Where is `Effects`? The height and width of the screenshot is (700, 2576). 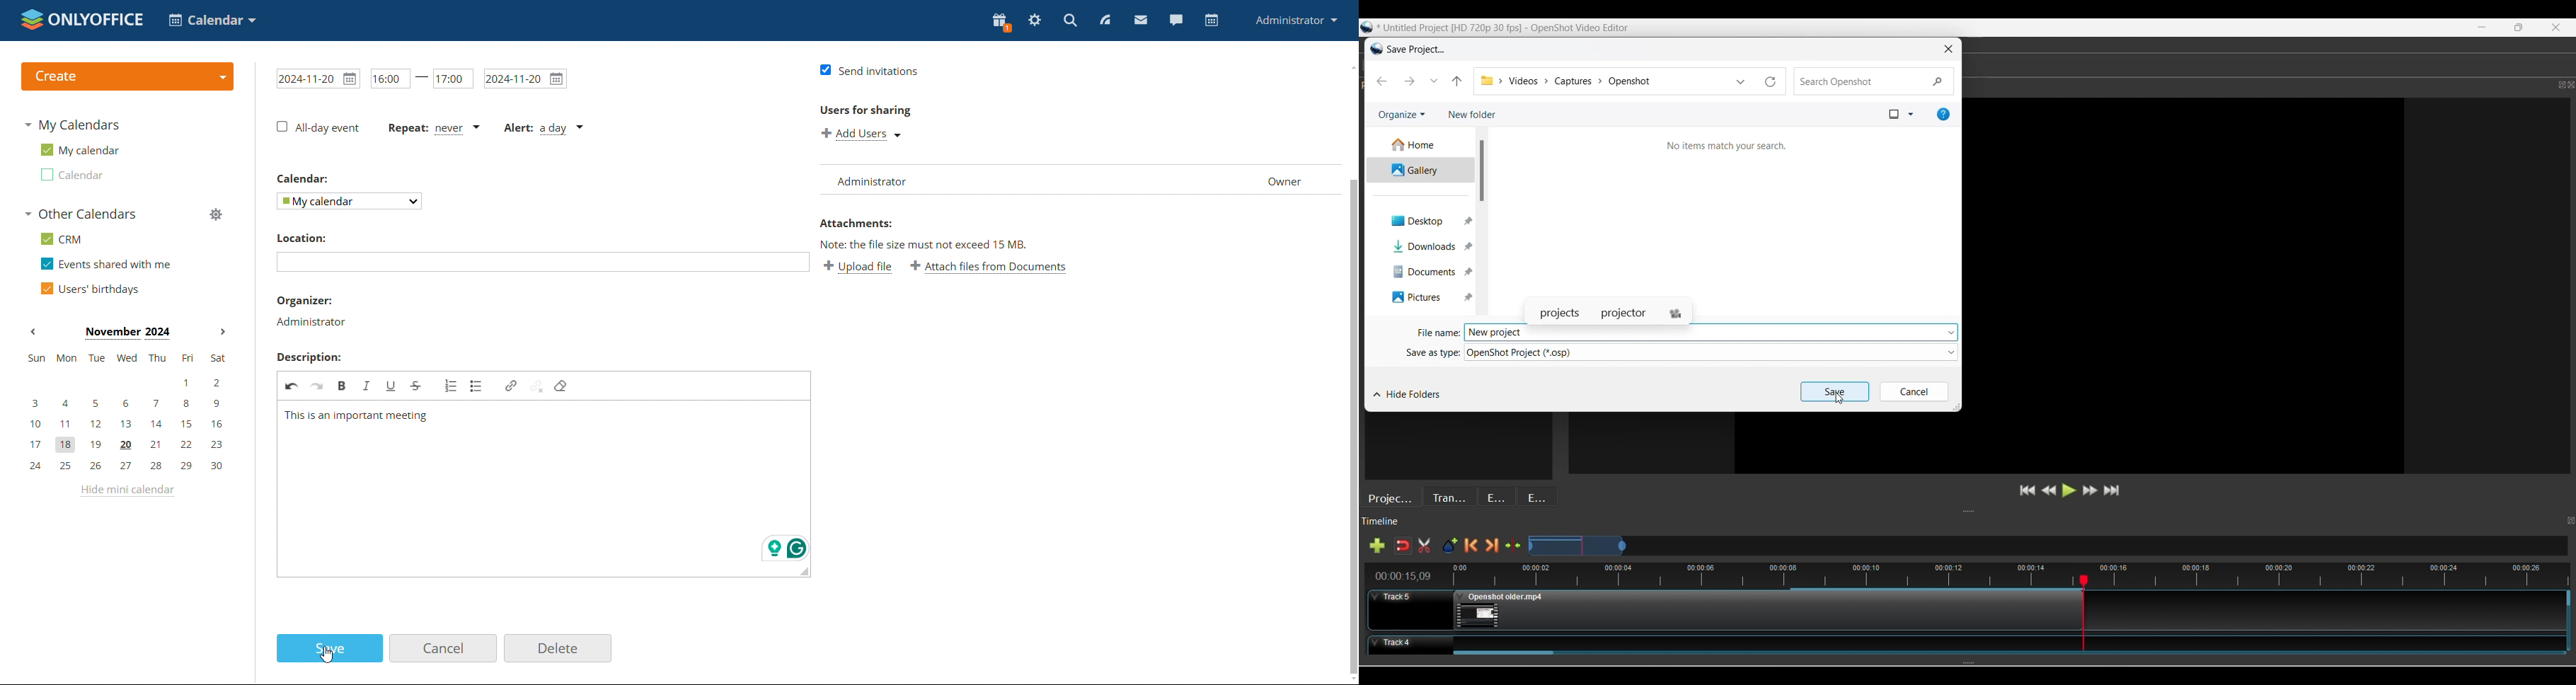 Effects is located at coordinates (1498, 496).